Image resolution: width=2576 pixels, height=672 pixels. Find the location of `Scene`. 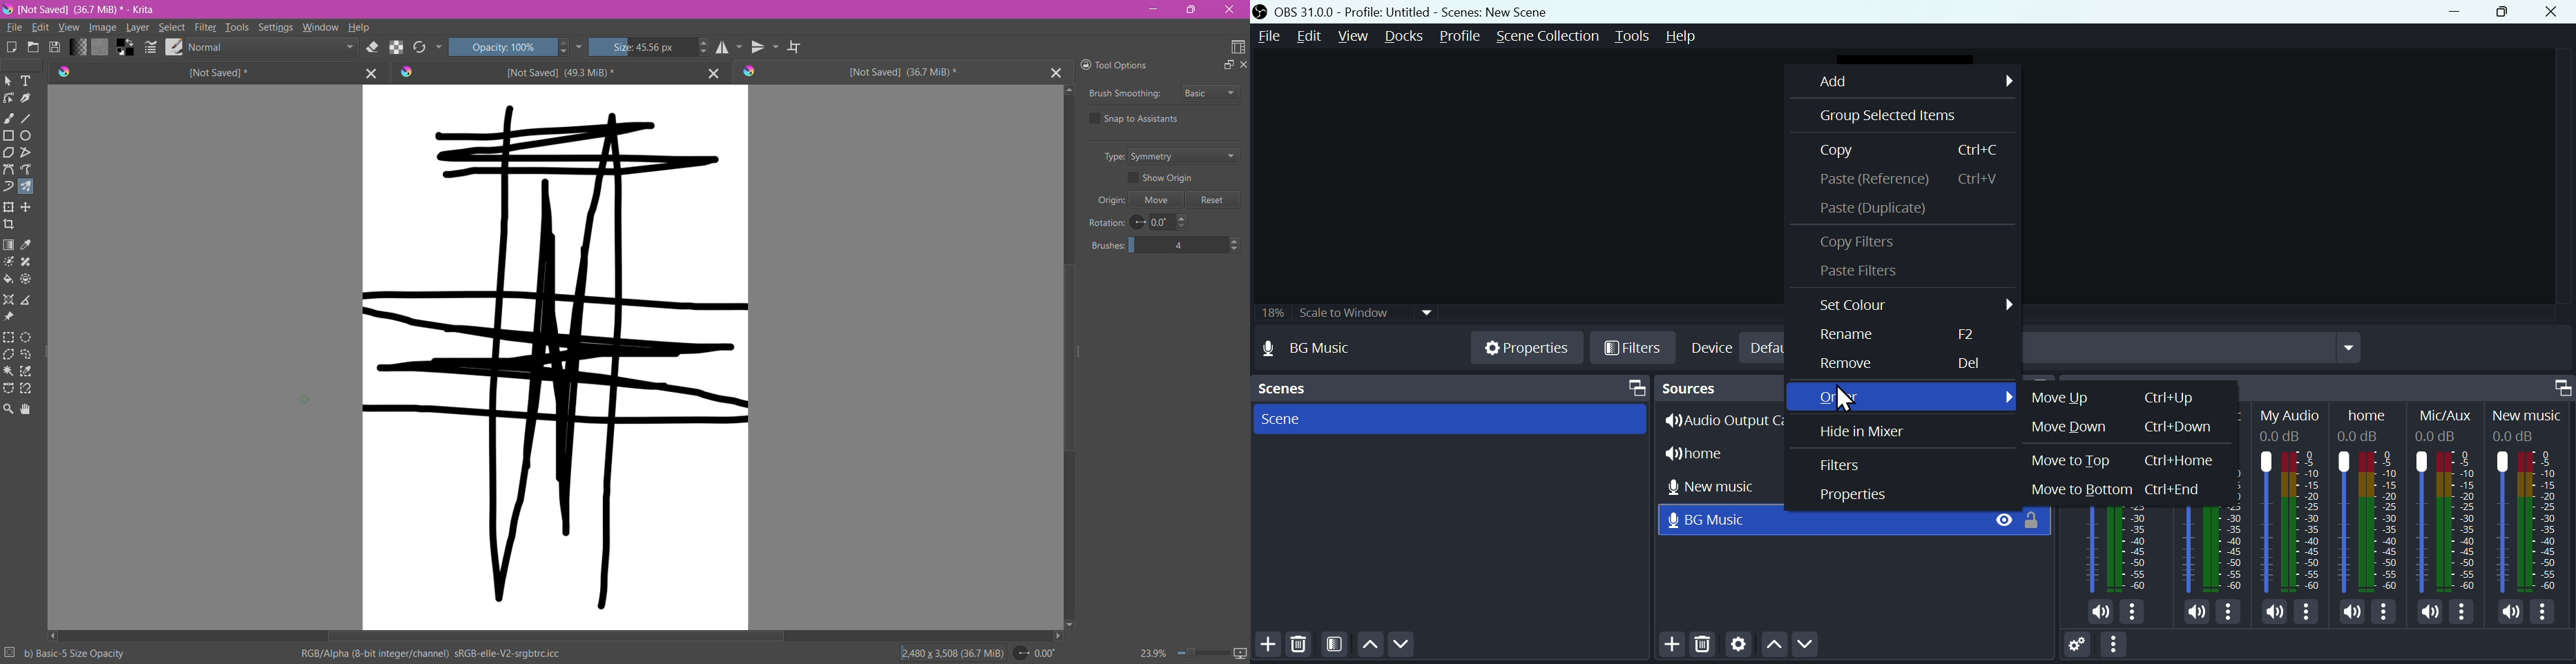

Scene is located at coordinates (1280, 420).